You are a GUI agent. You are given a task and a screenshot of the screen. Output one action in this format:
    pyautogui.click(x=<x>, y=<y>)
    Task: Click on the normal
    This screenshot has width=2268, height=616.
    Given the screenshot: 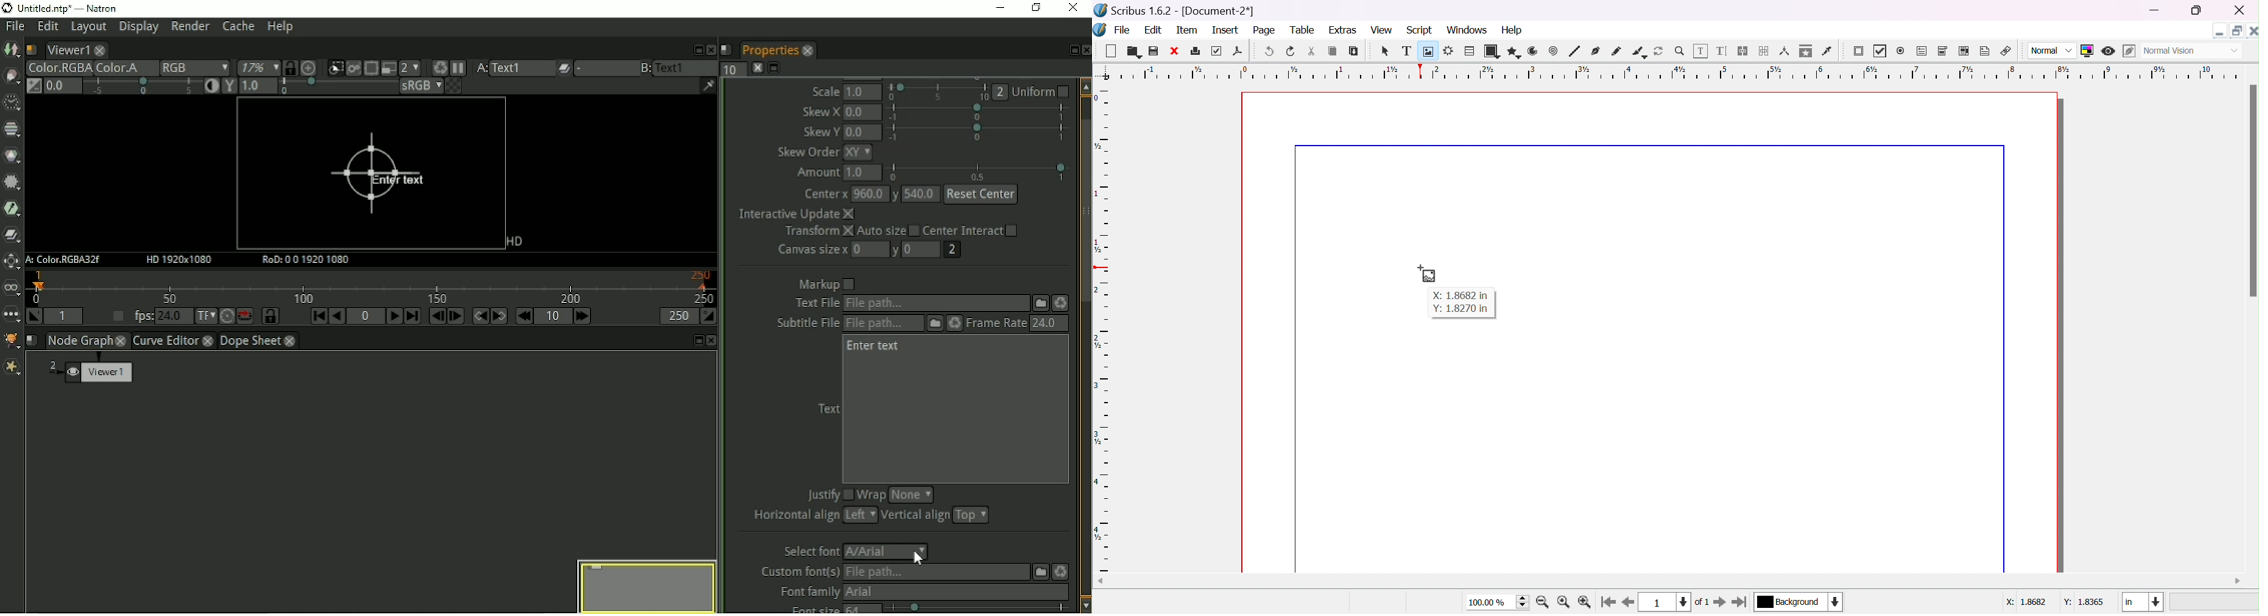 What is the action you would take?
    pyautogui.click(x=2053, y=51)
    